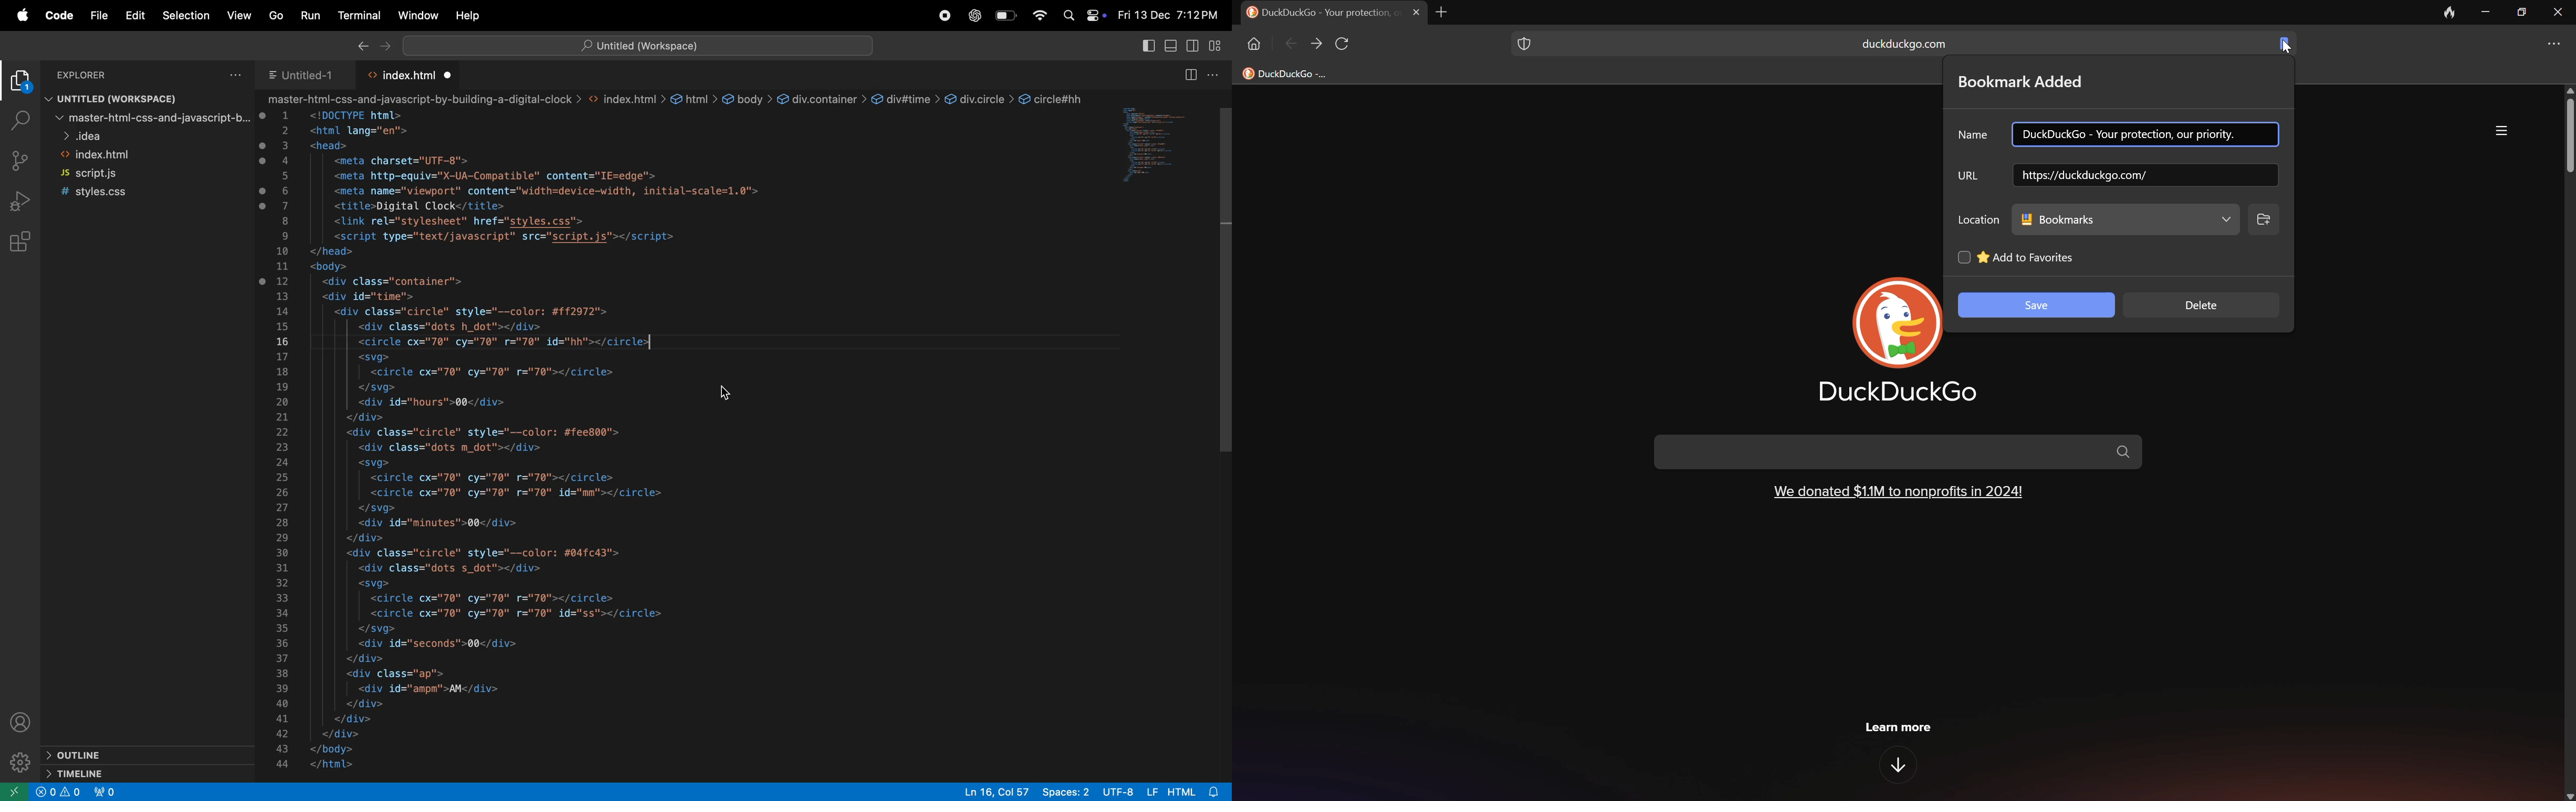 The image size is (2576, 812). I want to click on selection, so click(186, 14).